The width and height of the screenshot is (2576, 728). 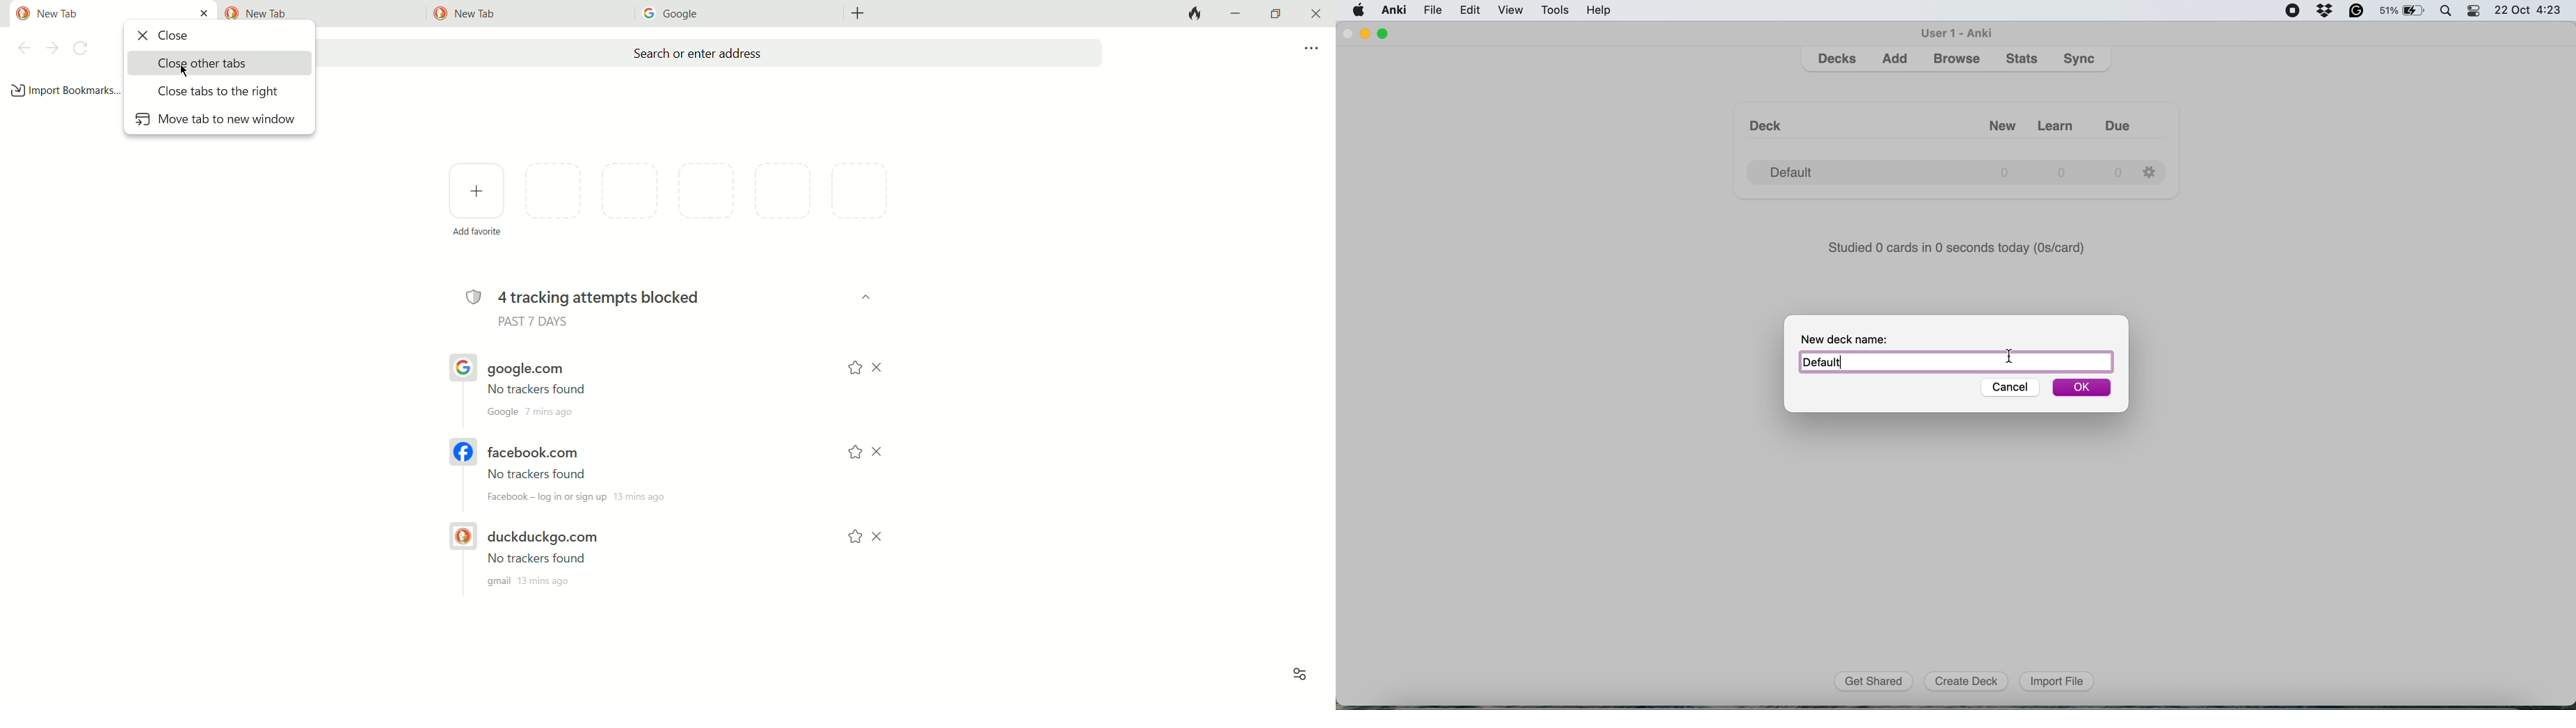 What do you see at coordinates (26, 49) in the screenshot?
I see `back` at bounding box center [26, 49].